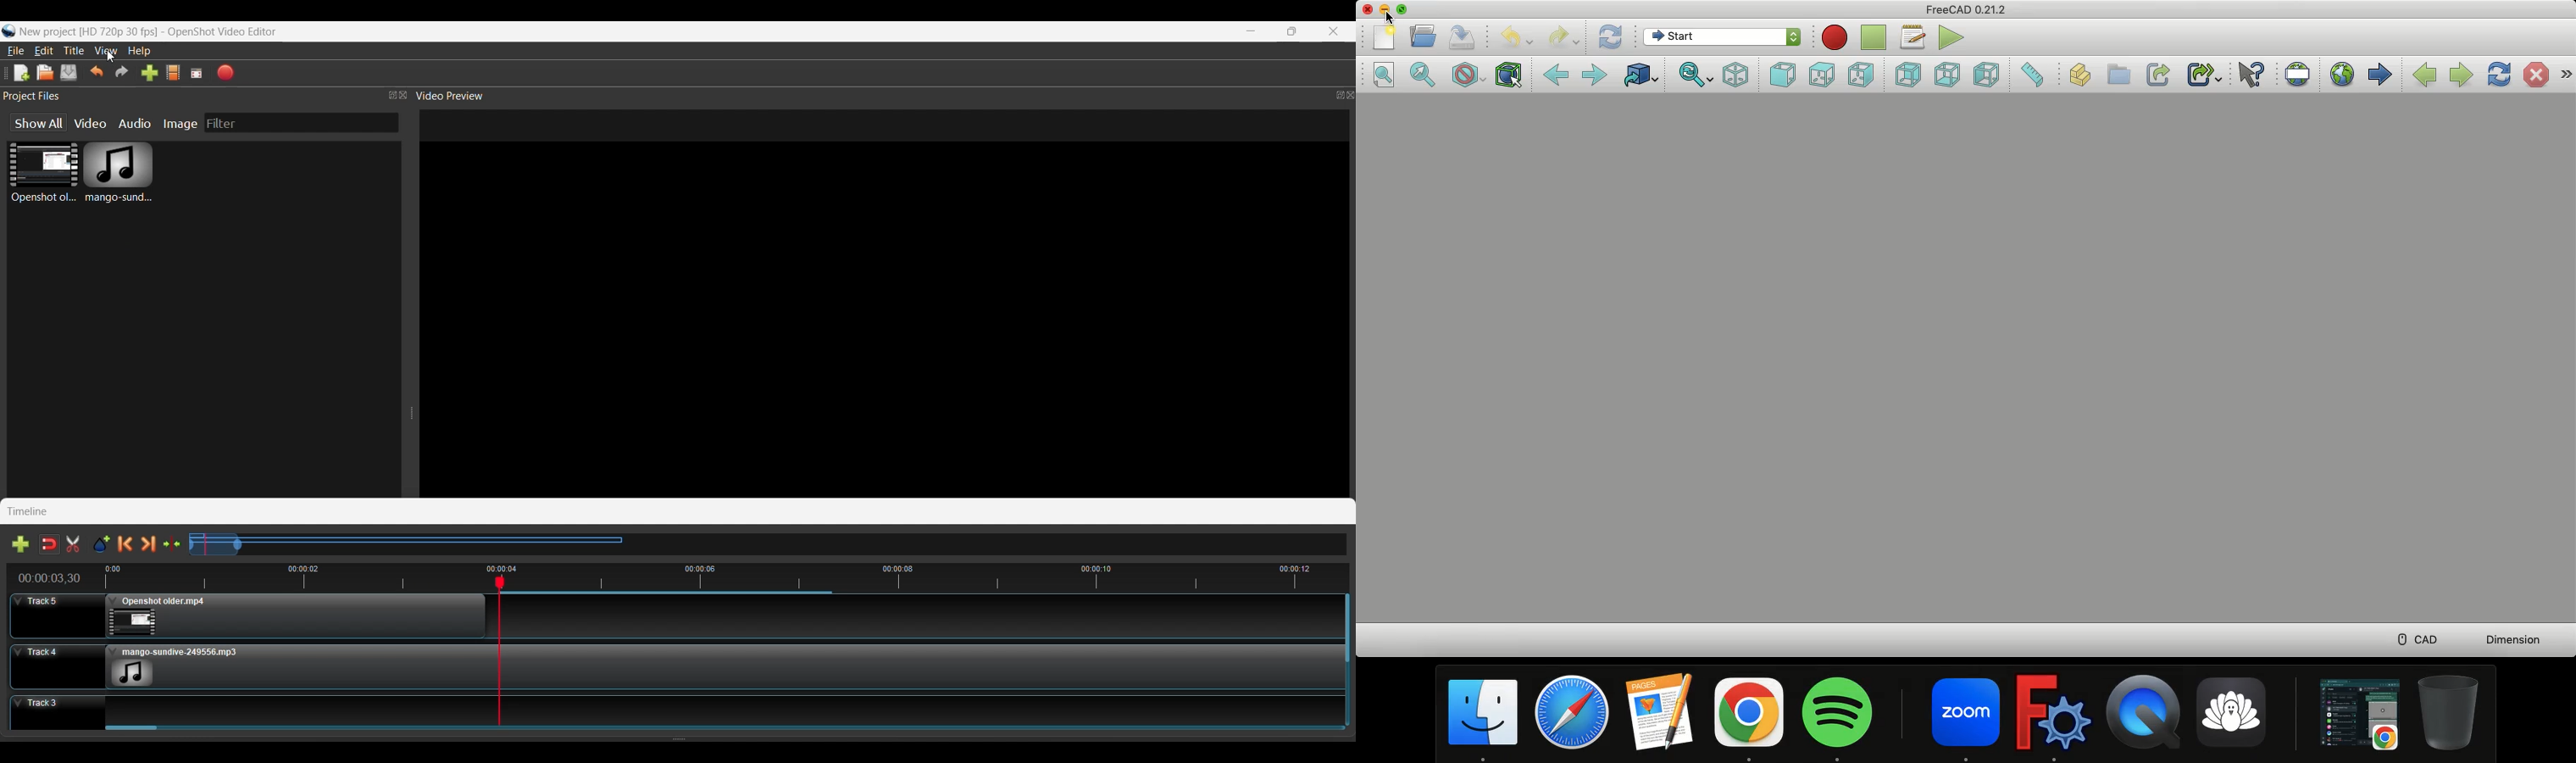 This screenshot has height=784, width=2576. I want to click on Title, so click(75, 50).